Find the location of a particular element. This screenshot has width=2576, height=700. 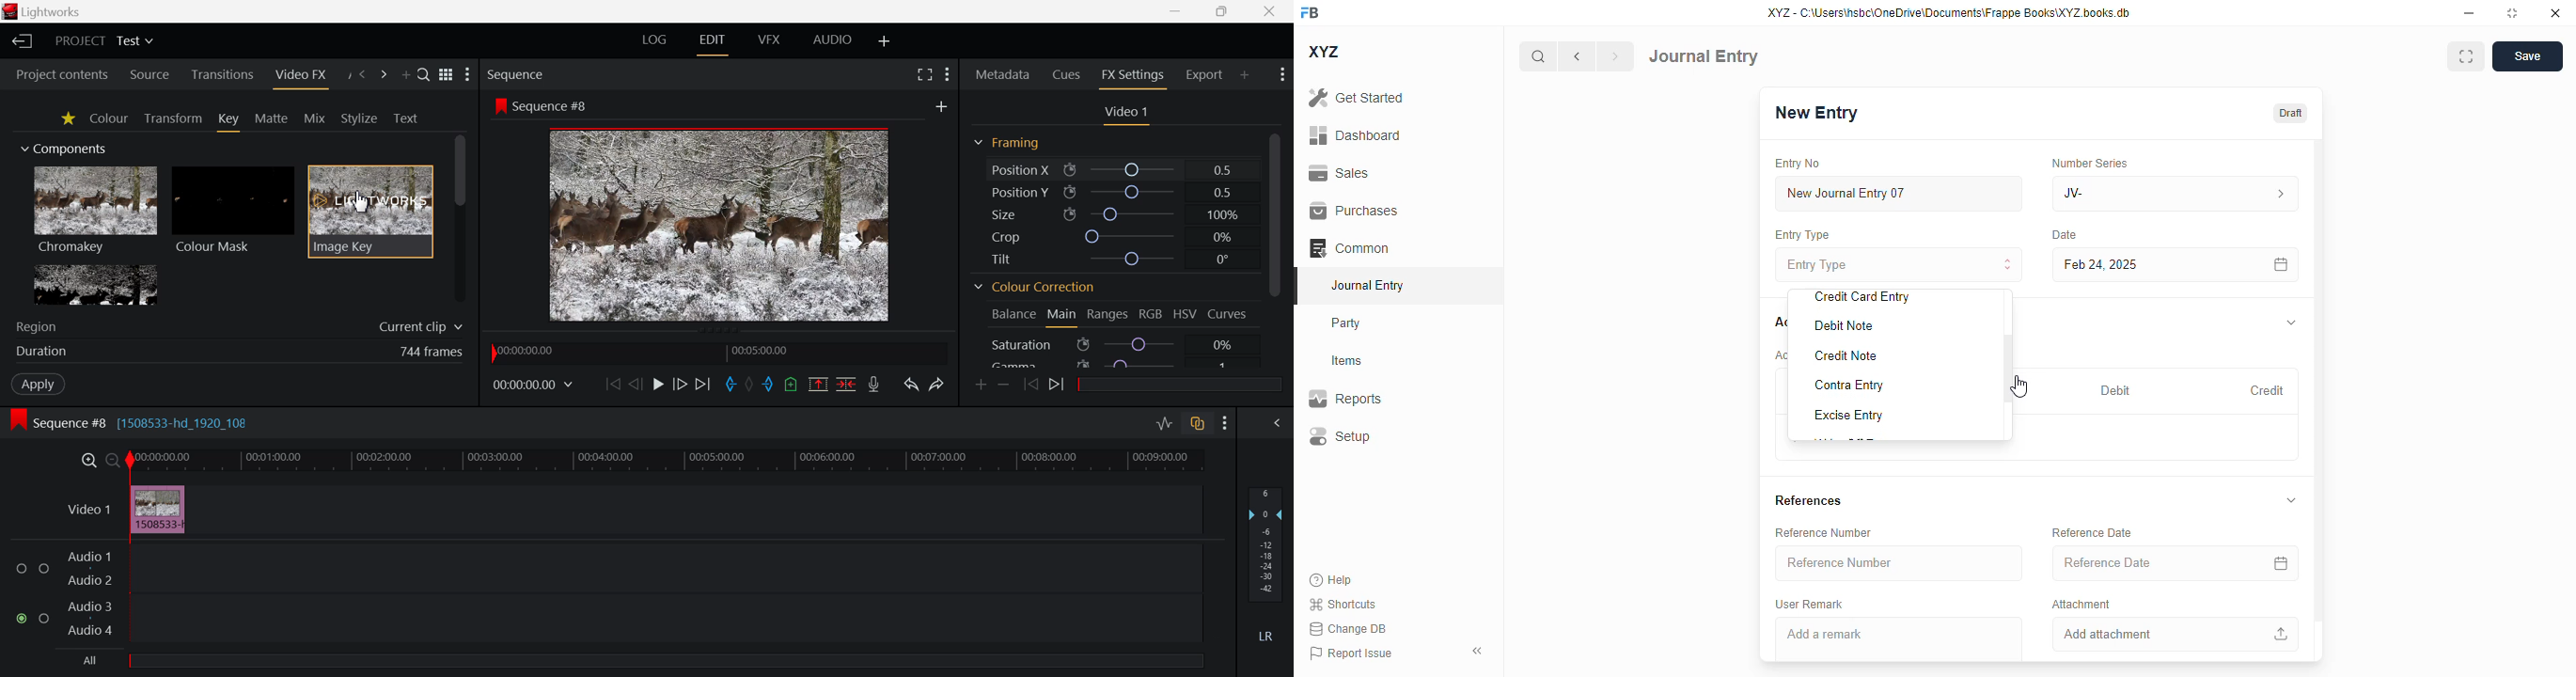

RGB is located at coordinates (1152, 316).